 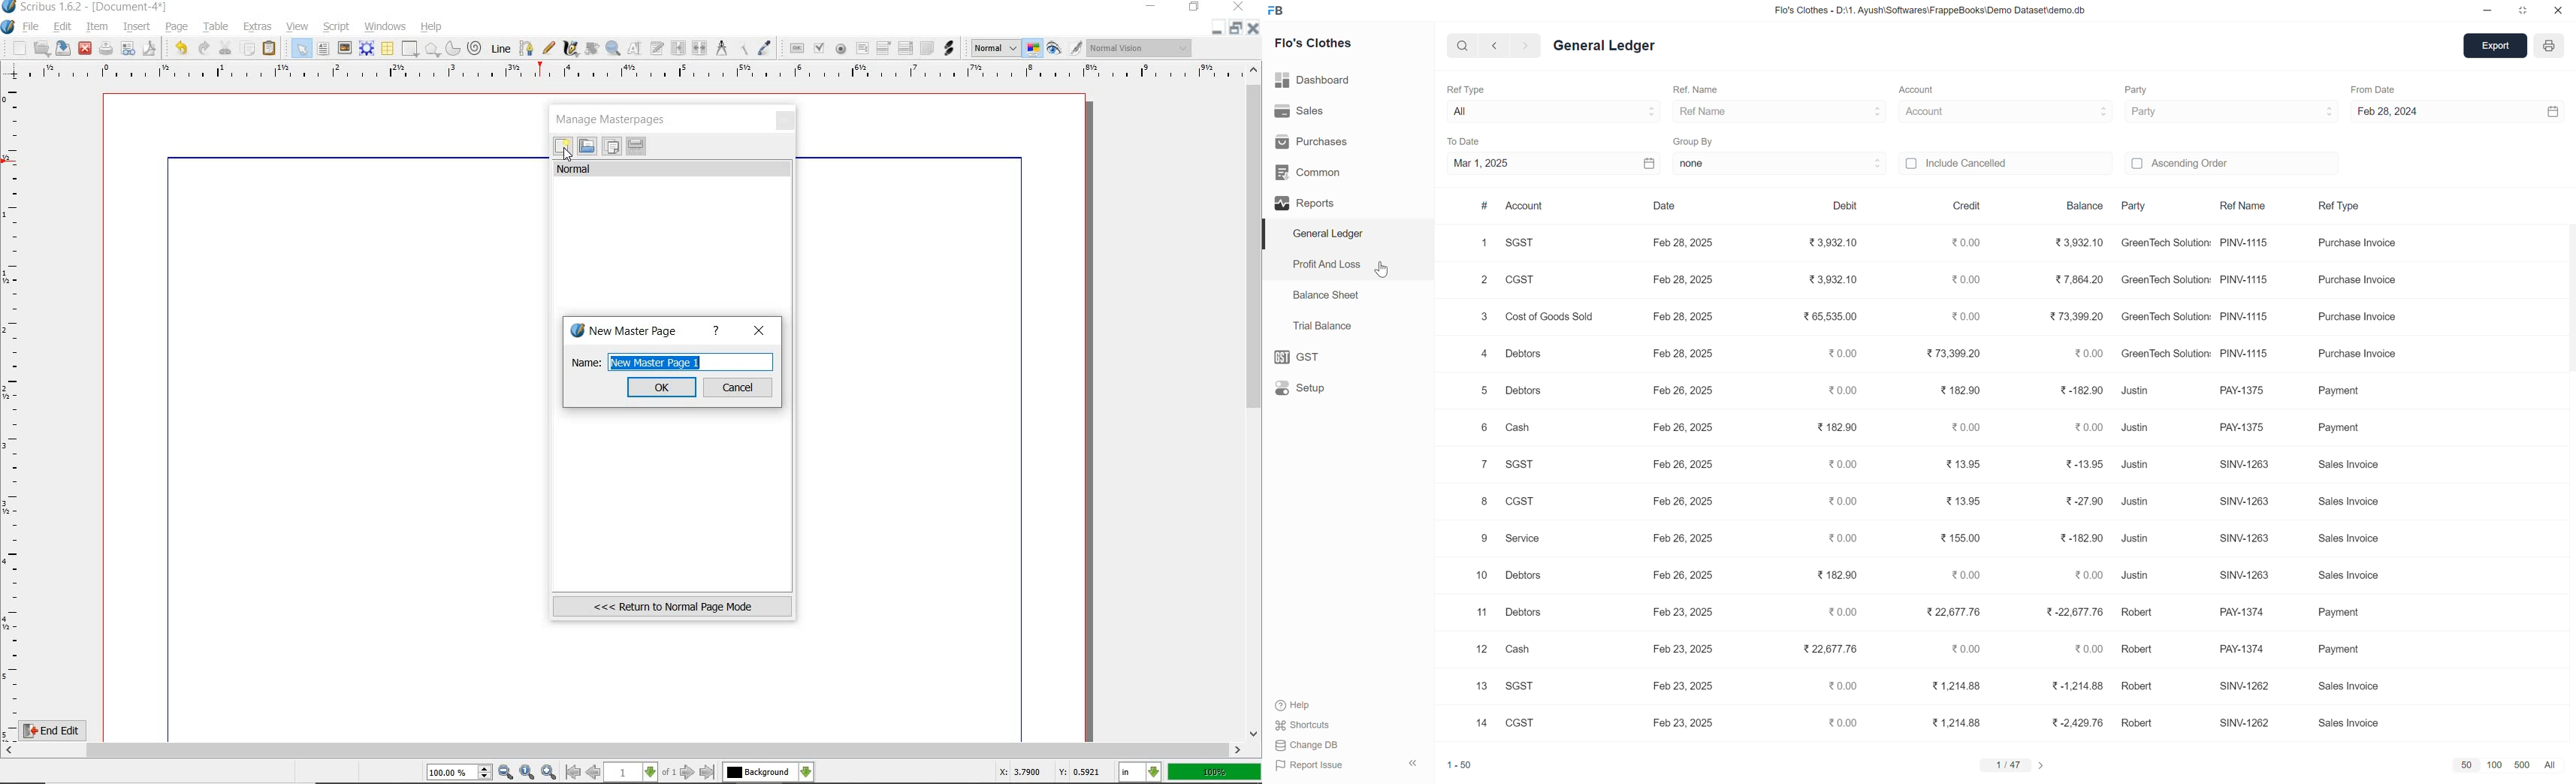 I want to click on GreenTech Solution:, so click(x=2164, y=315).